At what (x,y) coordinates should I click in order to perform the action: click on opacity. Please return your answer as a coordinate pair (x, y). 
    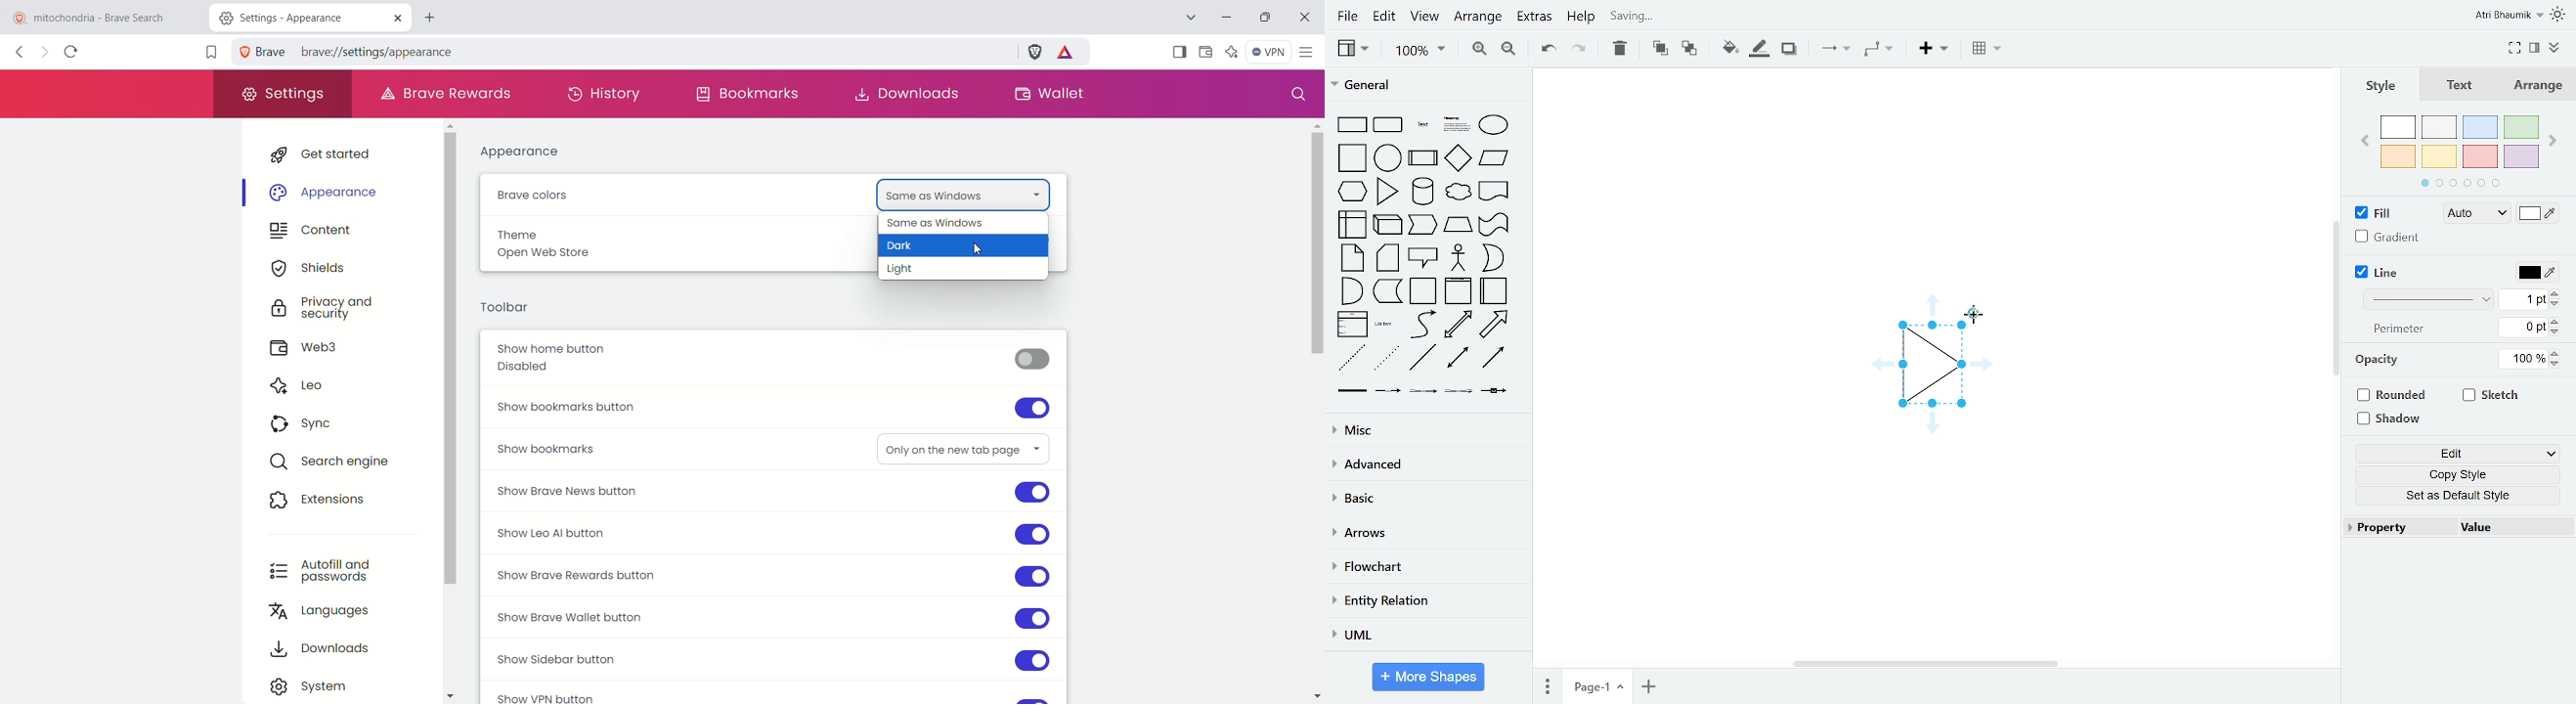
    Looking at the image, I should click on (2380, 360).